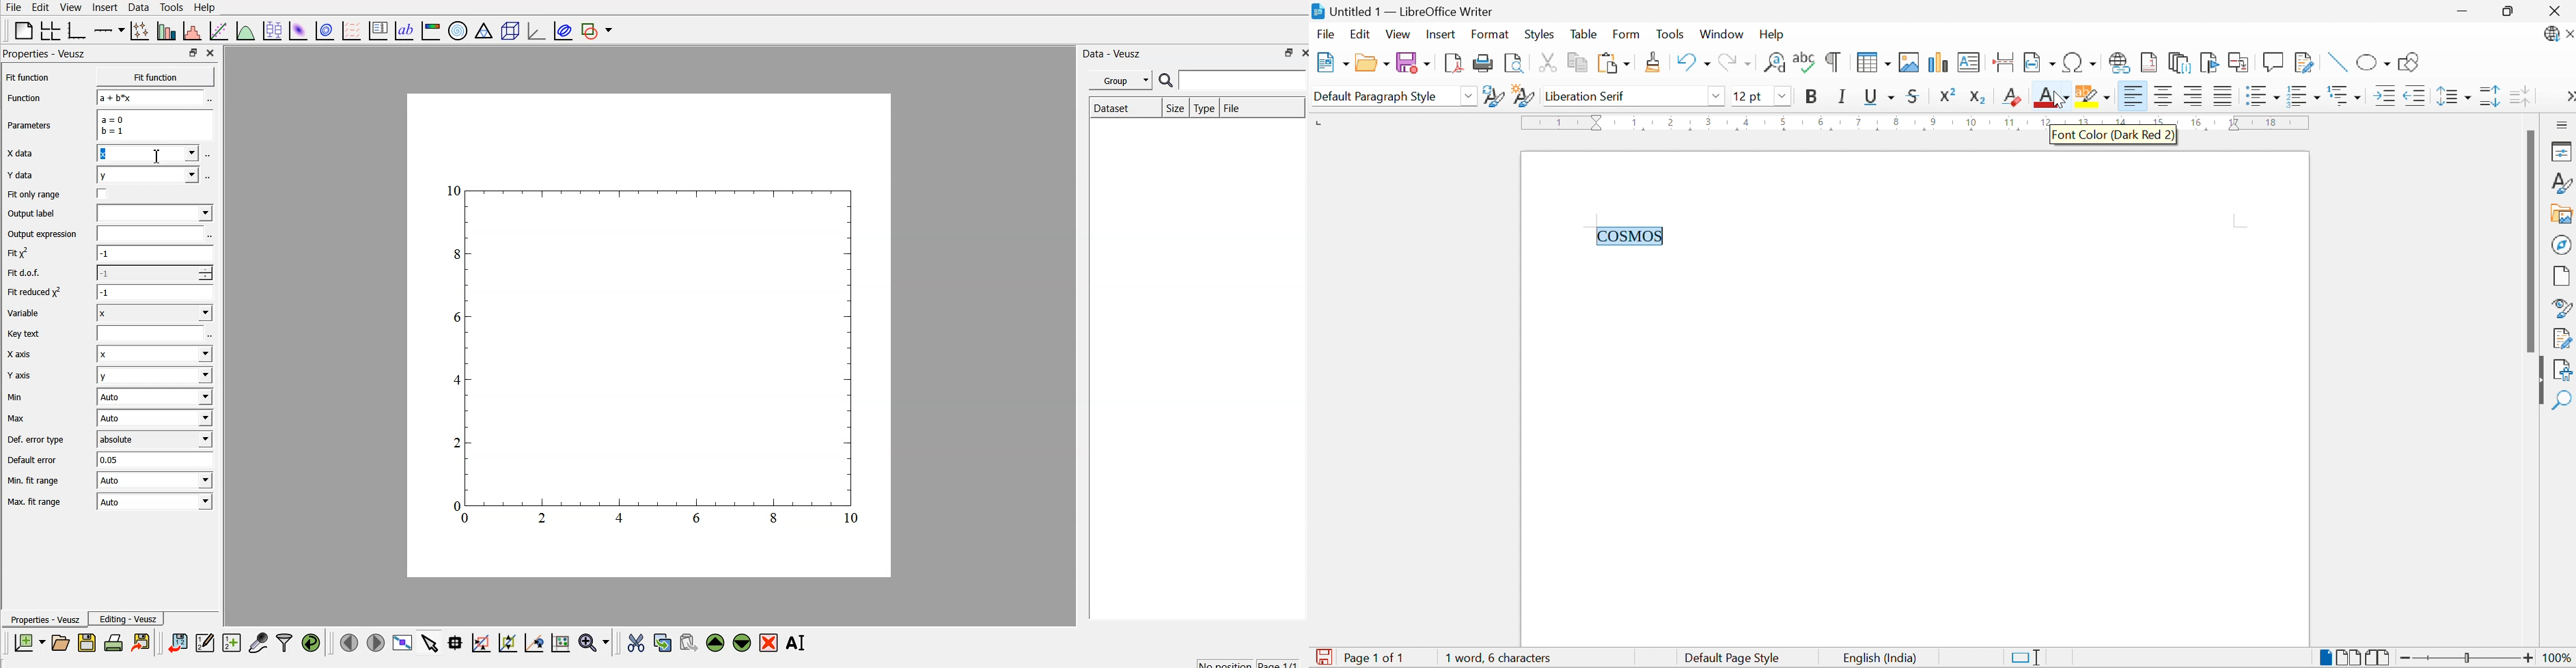 The height and width of the screenshot is (672, 2576). Describe the element at coordinates (155, 502) in the screenshot. I see `Auto` at that location.